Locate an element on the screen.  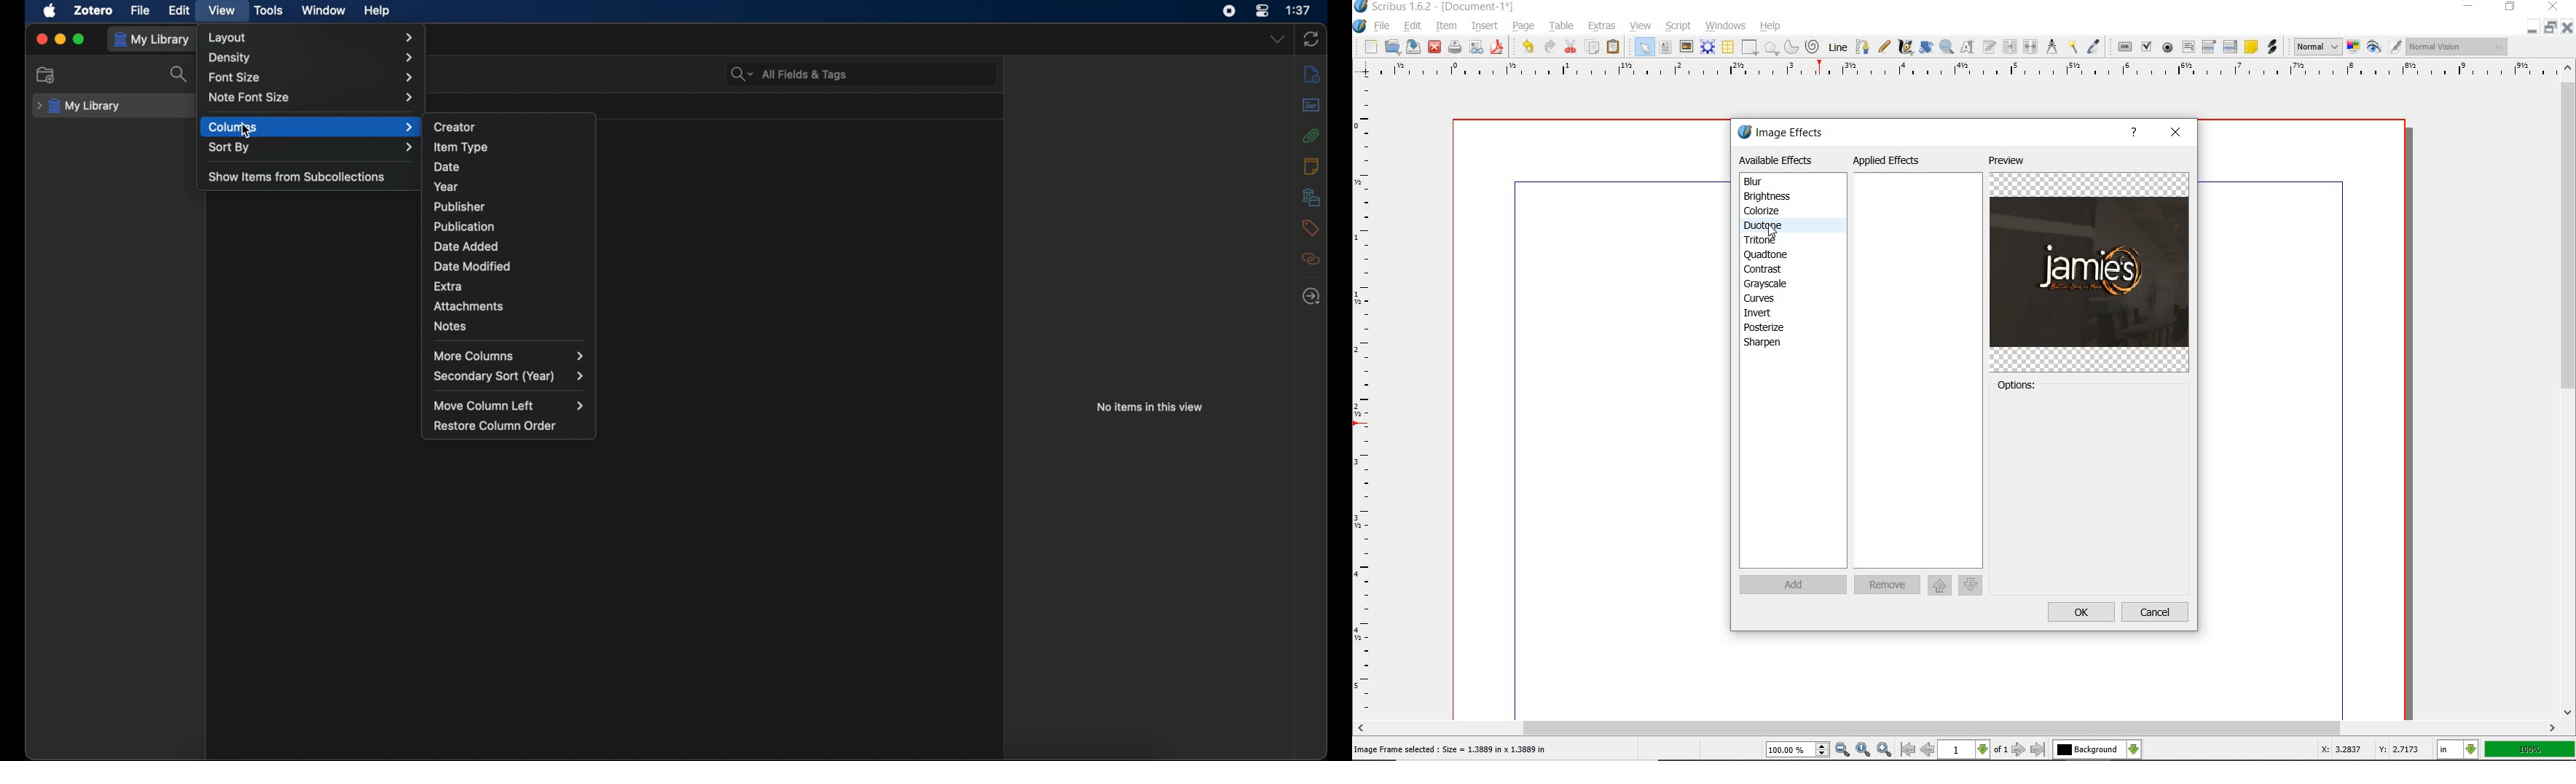
RESTORE is located at coordinates (2510, 7).